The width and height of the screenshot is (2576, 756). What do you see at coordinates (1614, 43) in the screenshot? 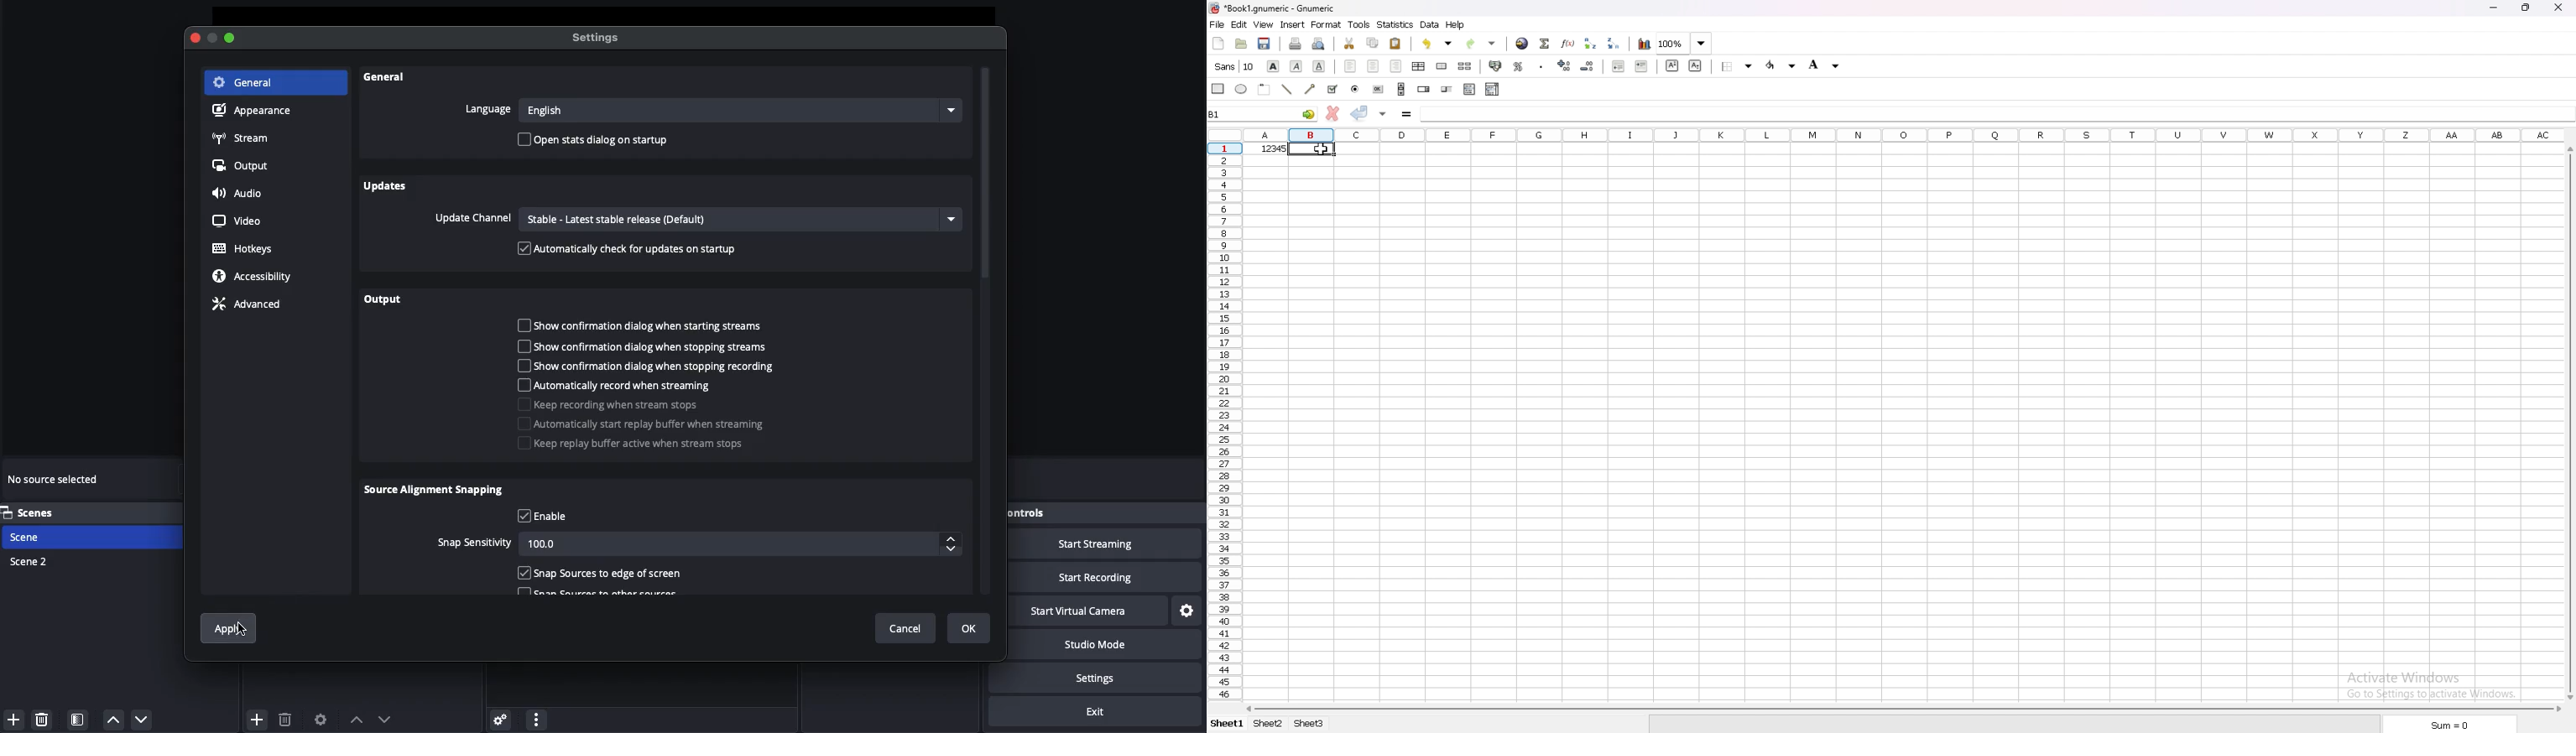
I see `sort descending` at bounding box center [1614, 43].